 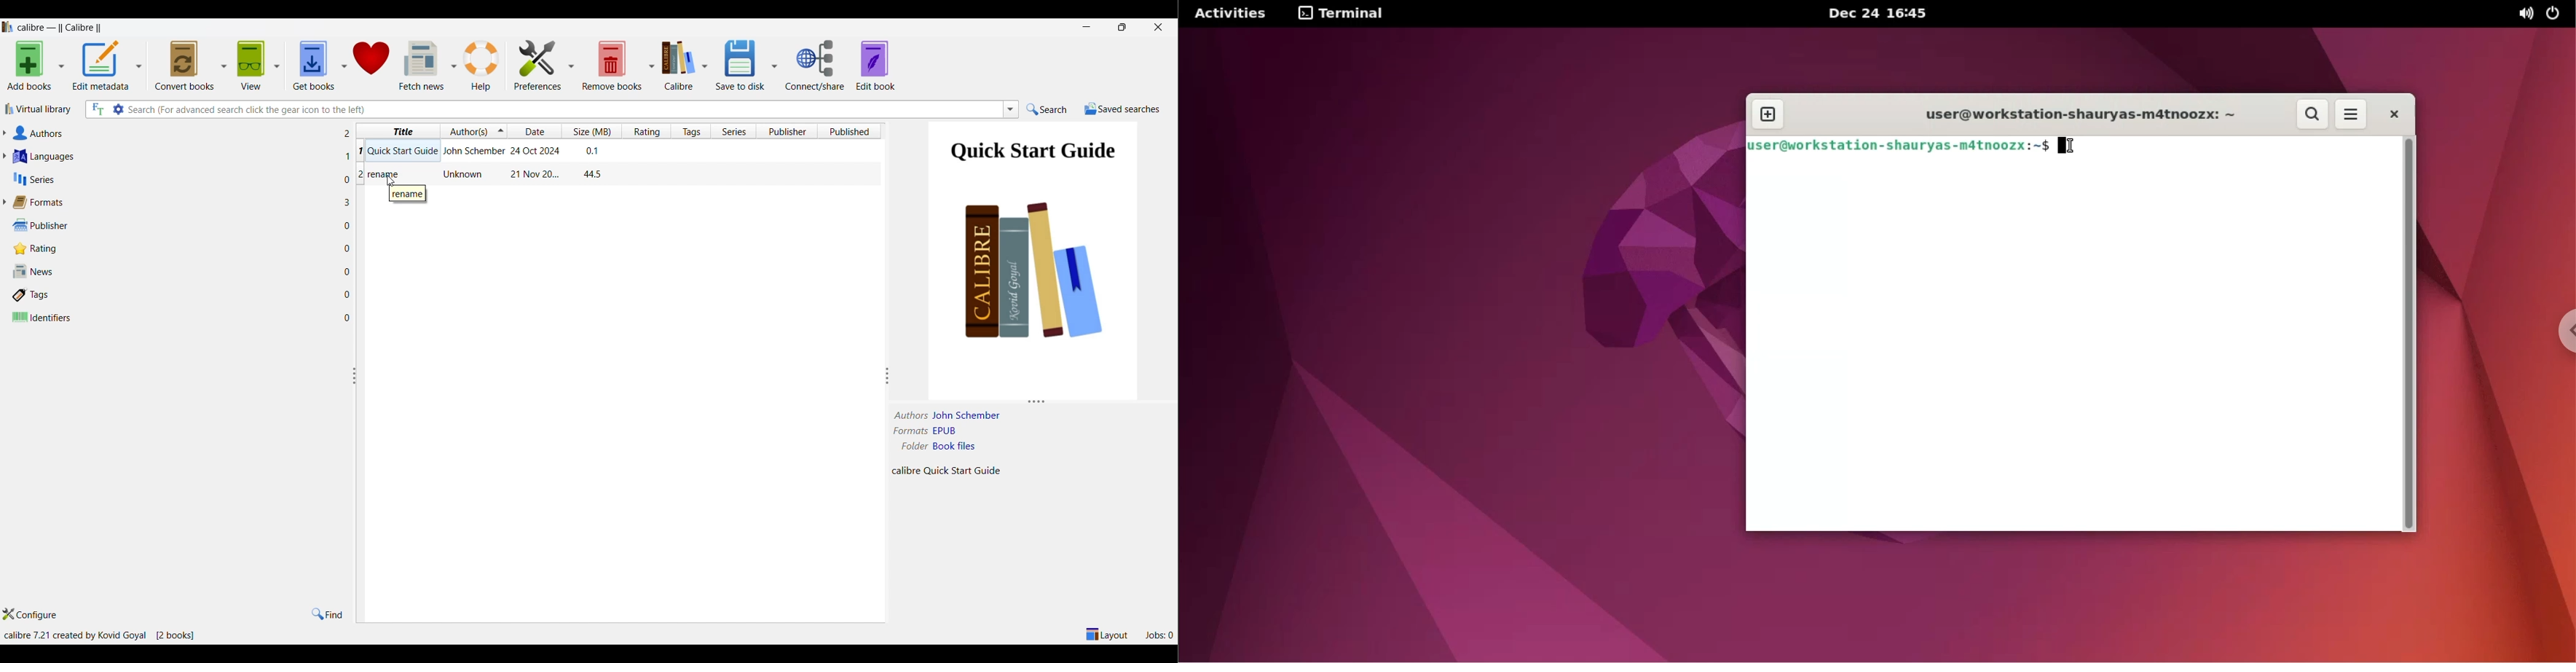 What do you see at coordinates (1022, 403) in the screenshot?
I see `Change height of panel attached to this line` at bounding box center [1022, 403].